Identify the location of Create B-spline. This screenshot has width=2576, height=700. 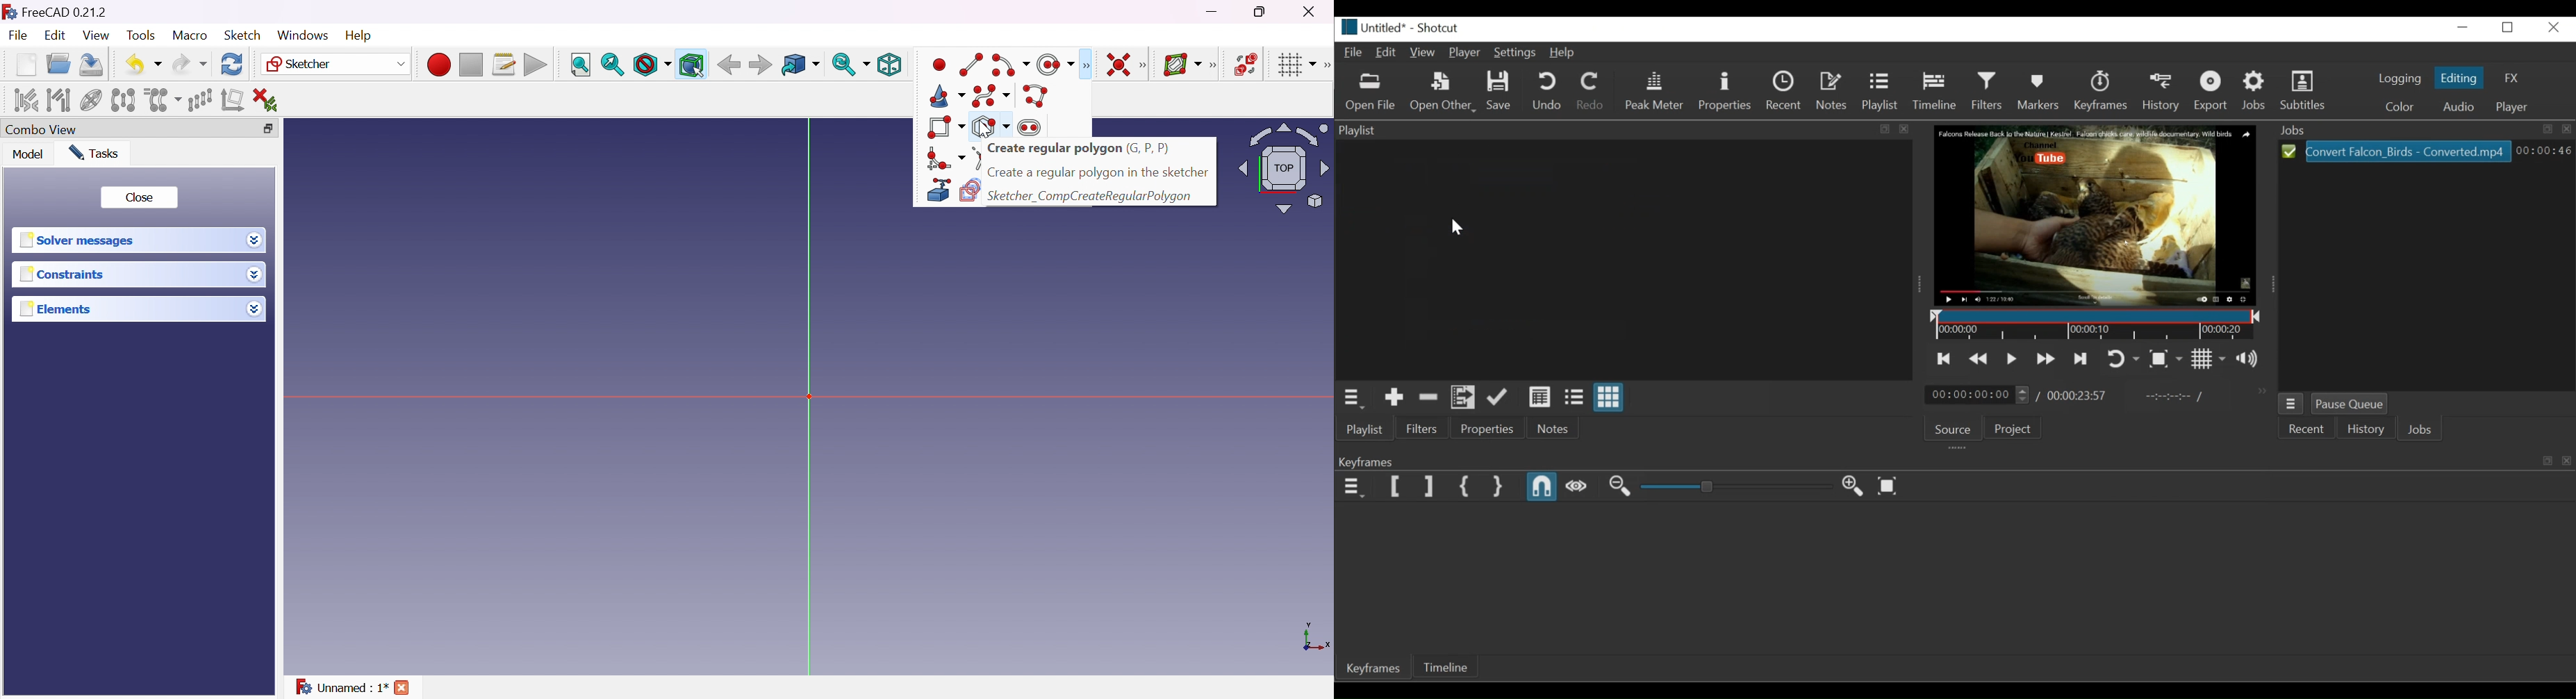
(990, 95).